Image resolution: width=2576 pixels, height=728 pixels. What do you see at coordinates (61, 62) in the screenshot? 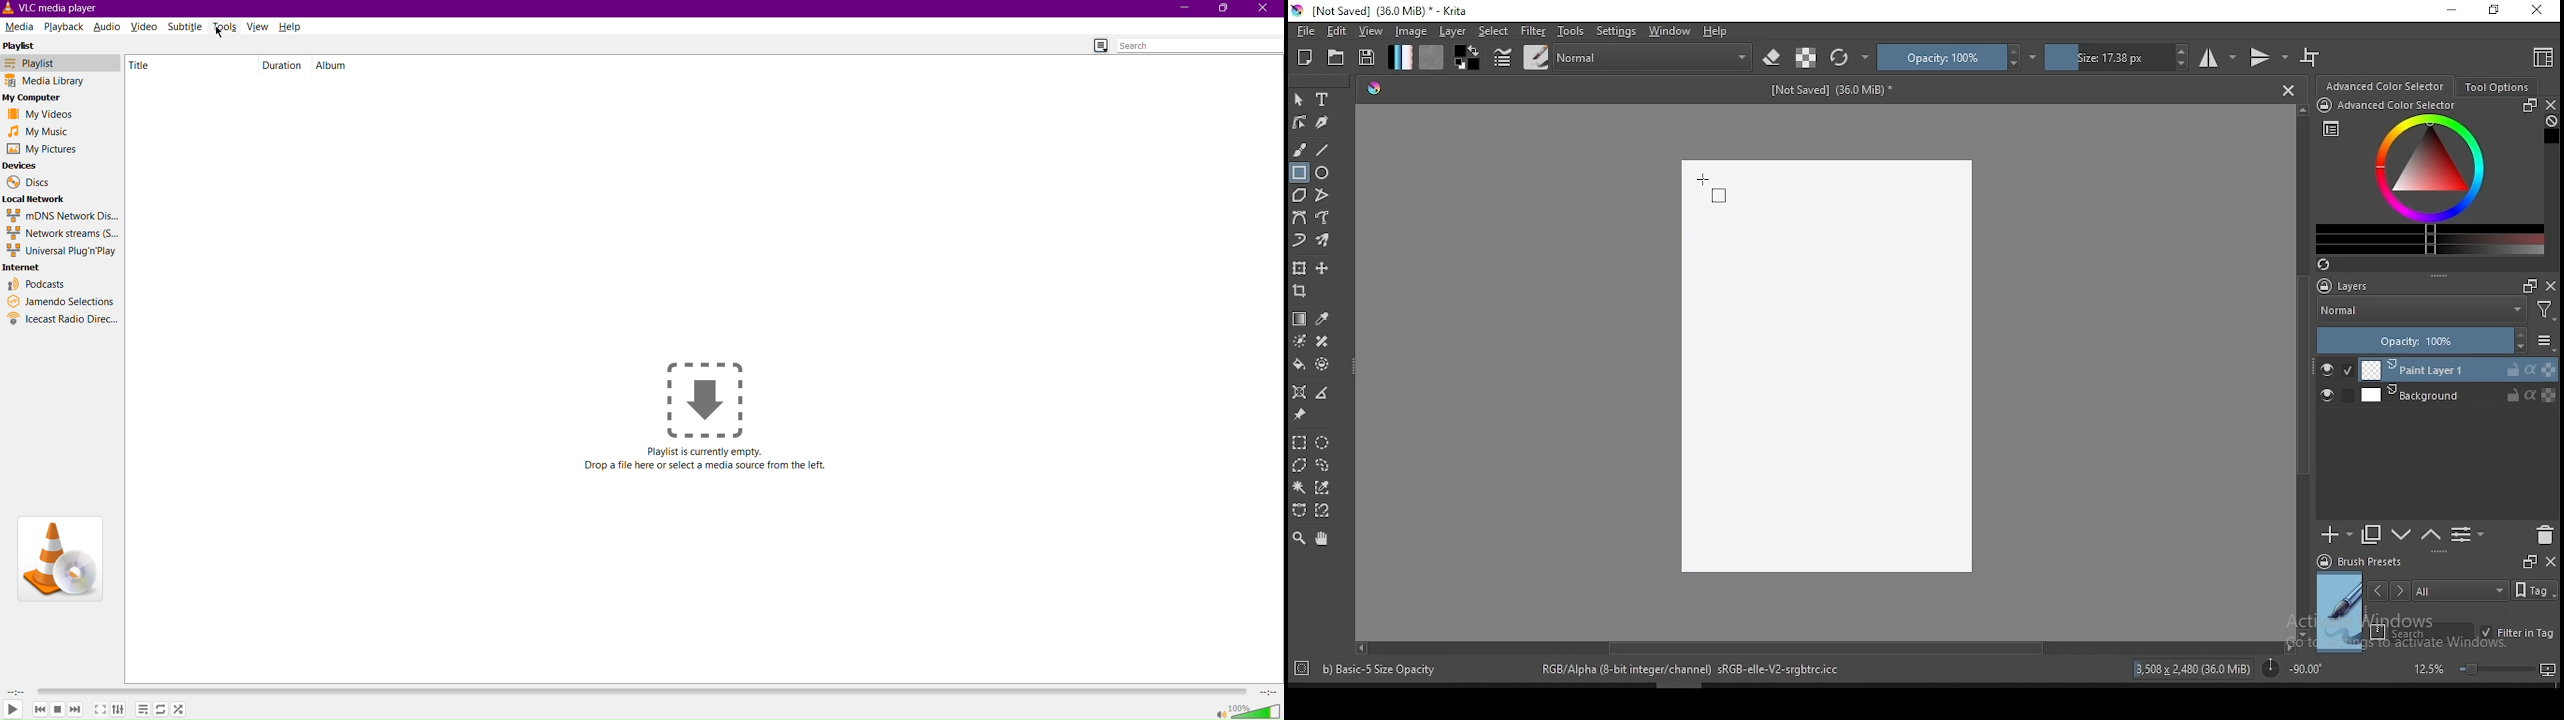
I see `Playlist` at bounding box center [61, 62].